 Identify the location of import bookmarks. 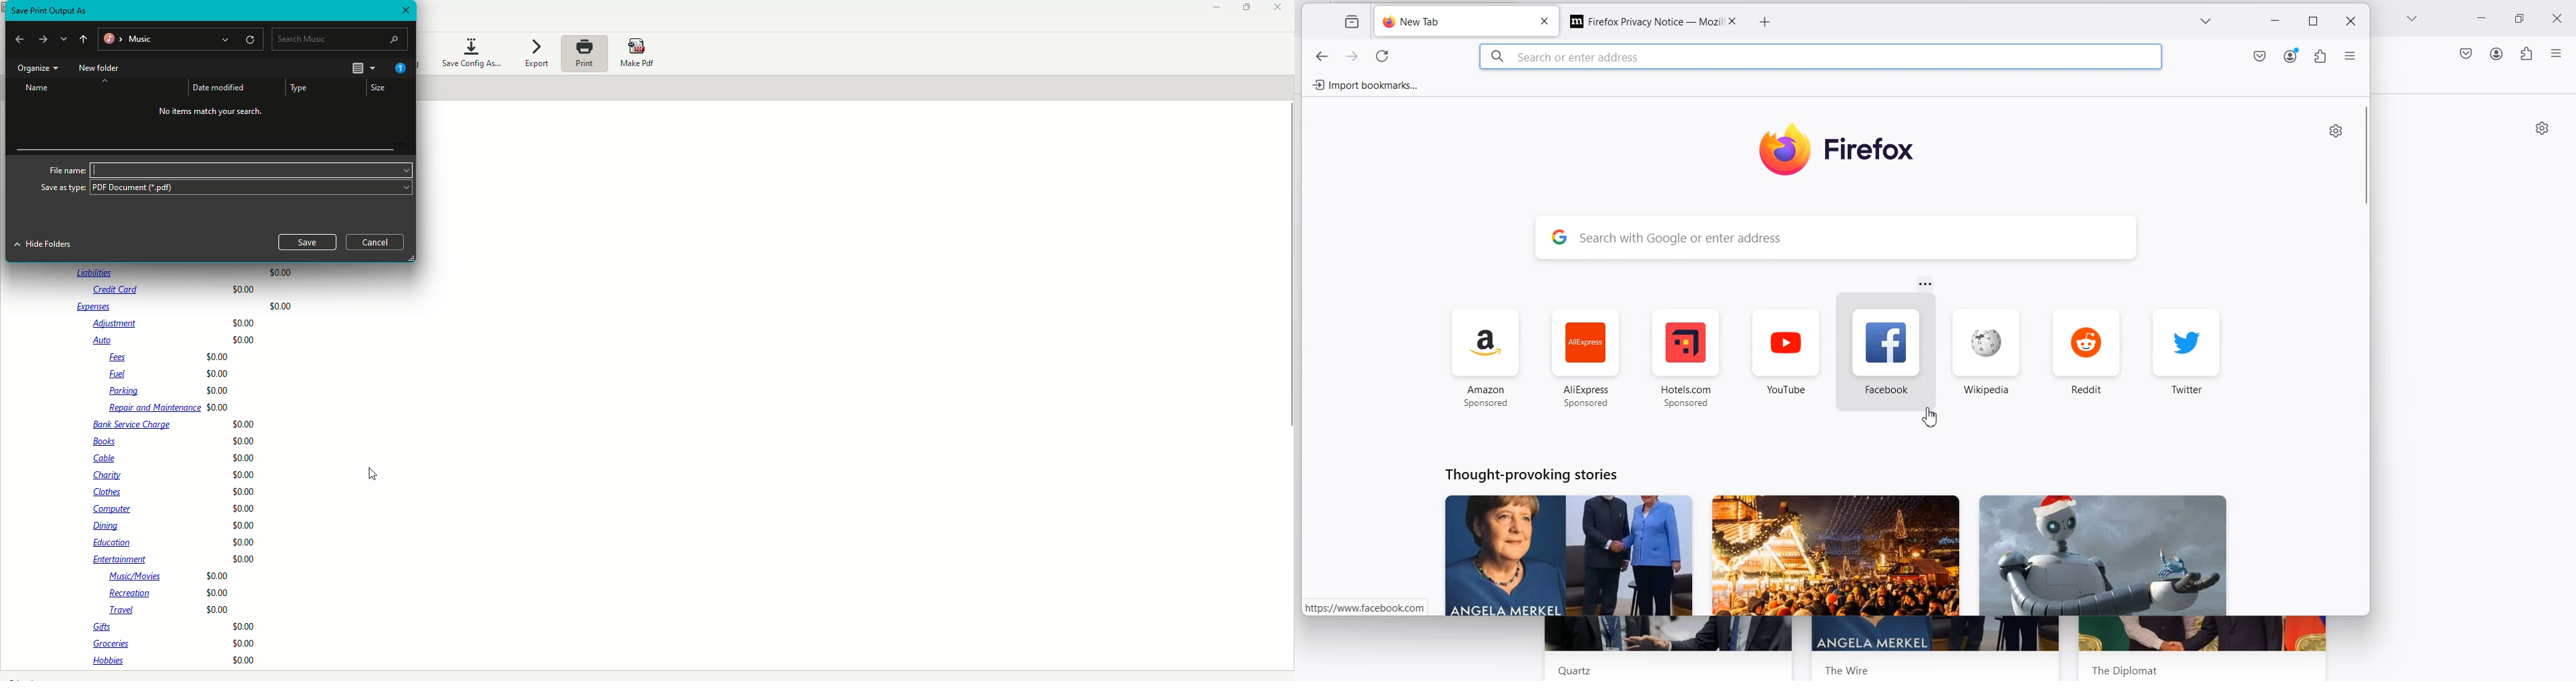
(1363, 85).